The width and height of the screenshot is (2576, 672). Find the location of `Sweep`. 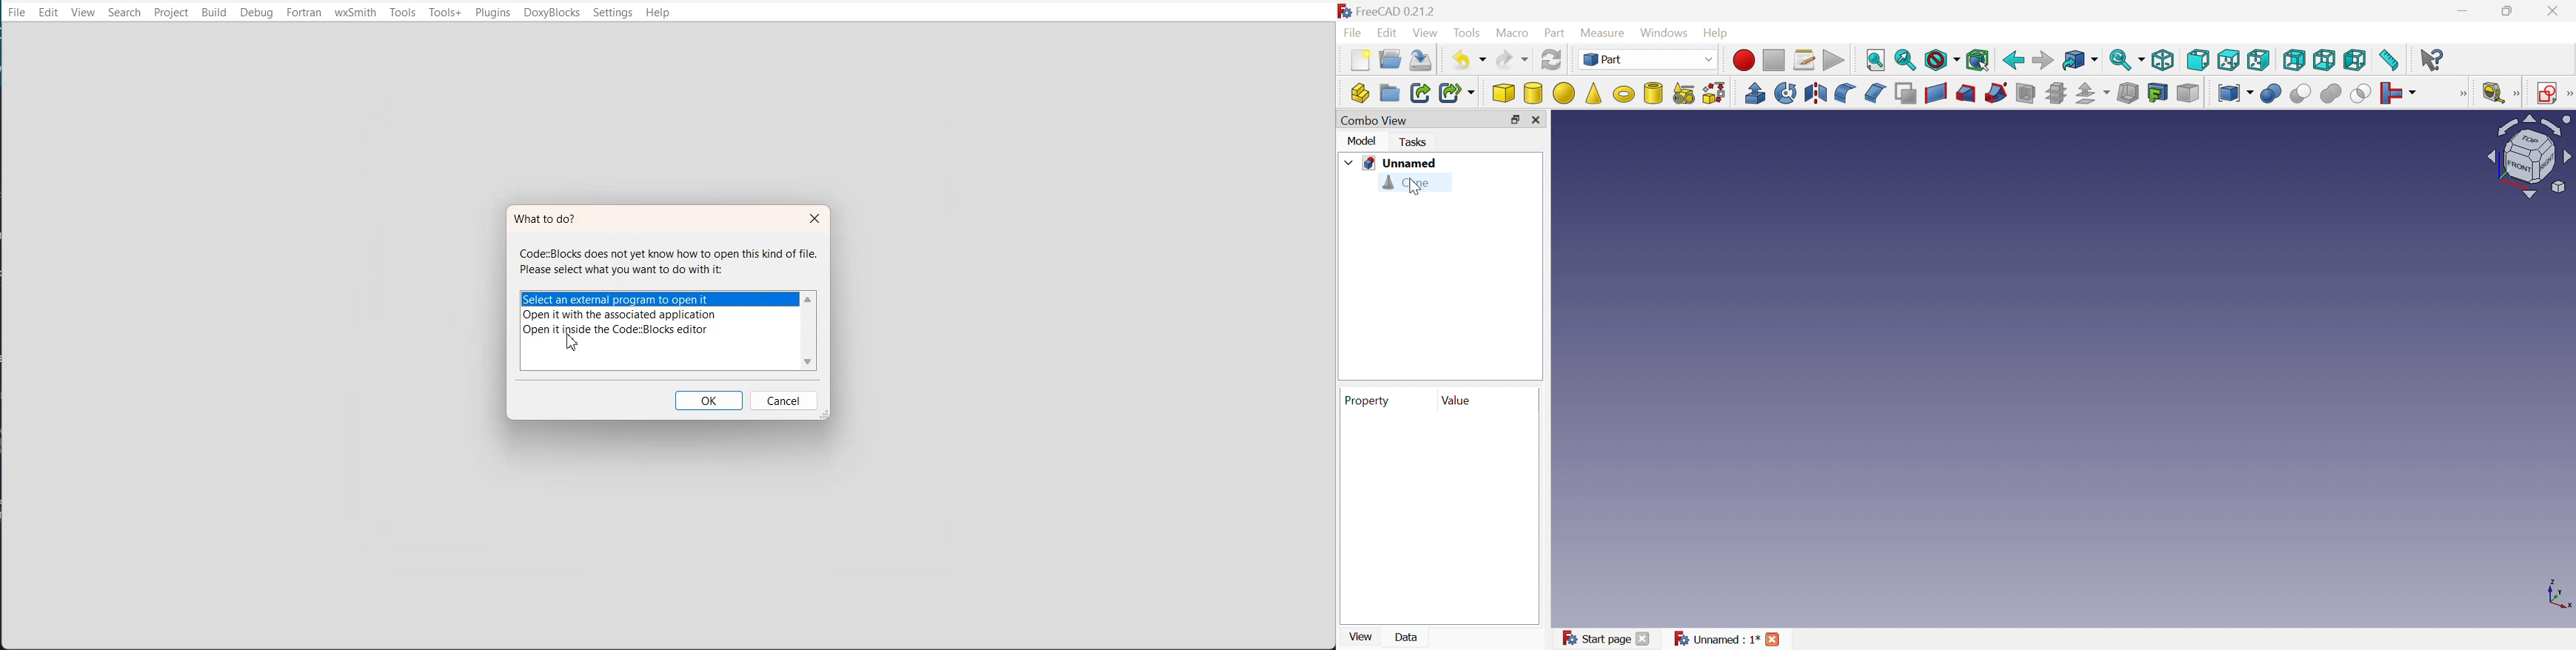

Sweep is located at coordinates (1996, 92).